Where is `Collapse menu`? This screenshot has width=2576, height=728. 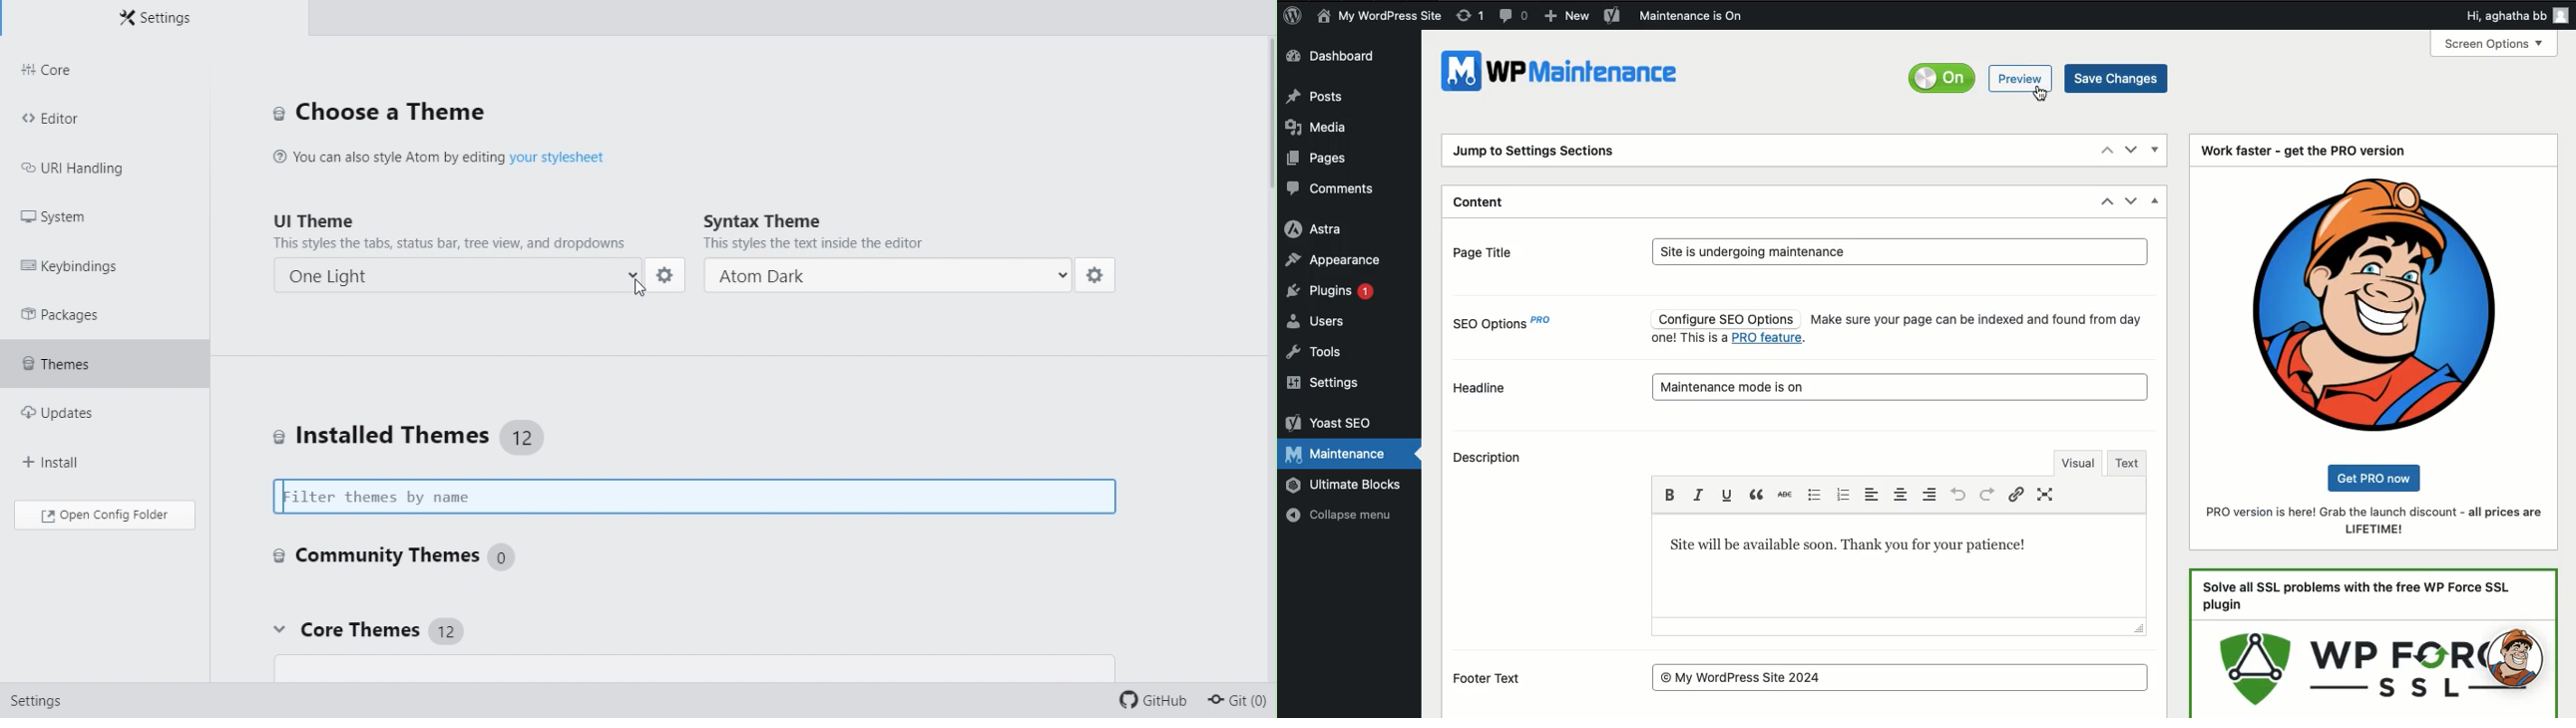 Collapse menu is located at coordinates (1337, 515).